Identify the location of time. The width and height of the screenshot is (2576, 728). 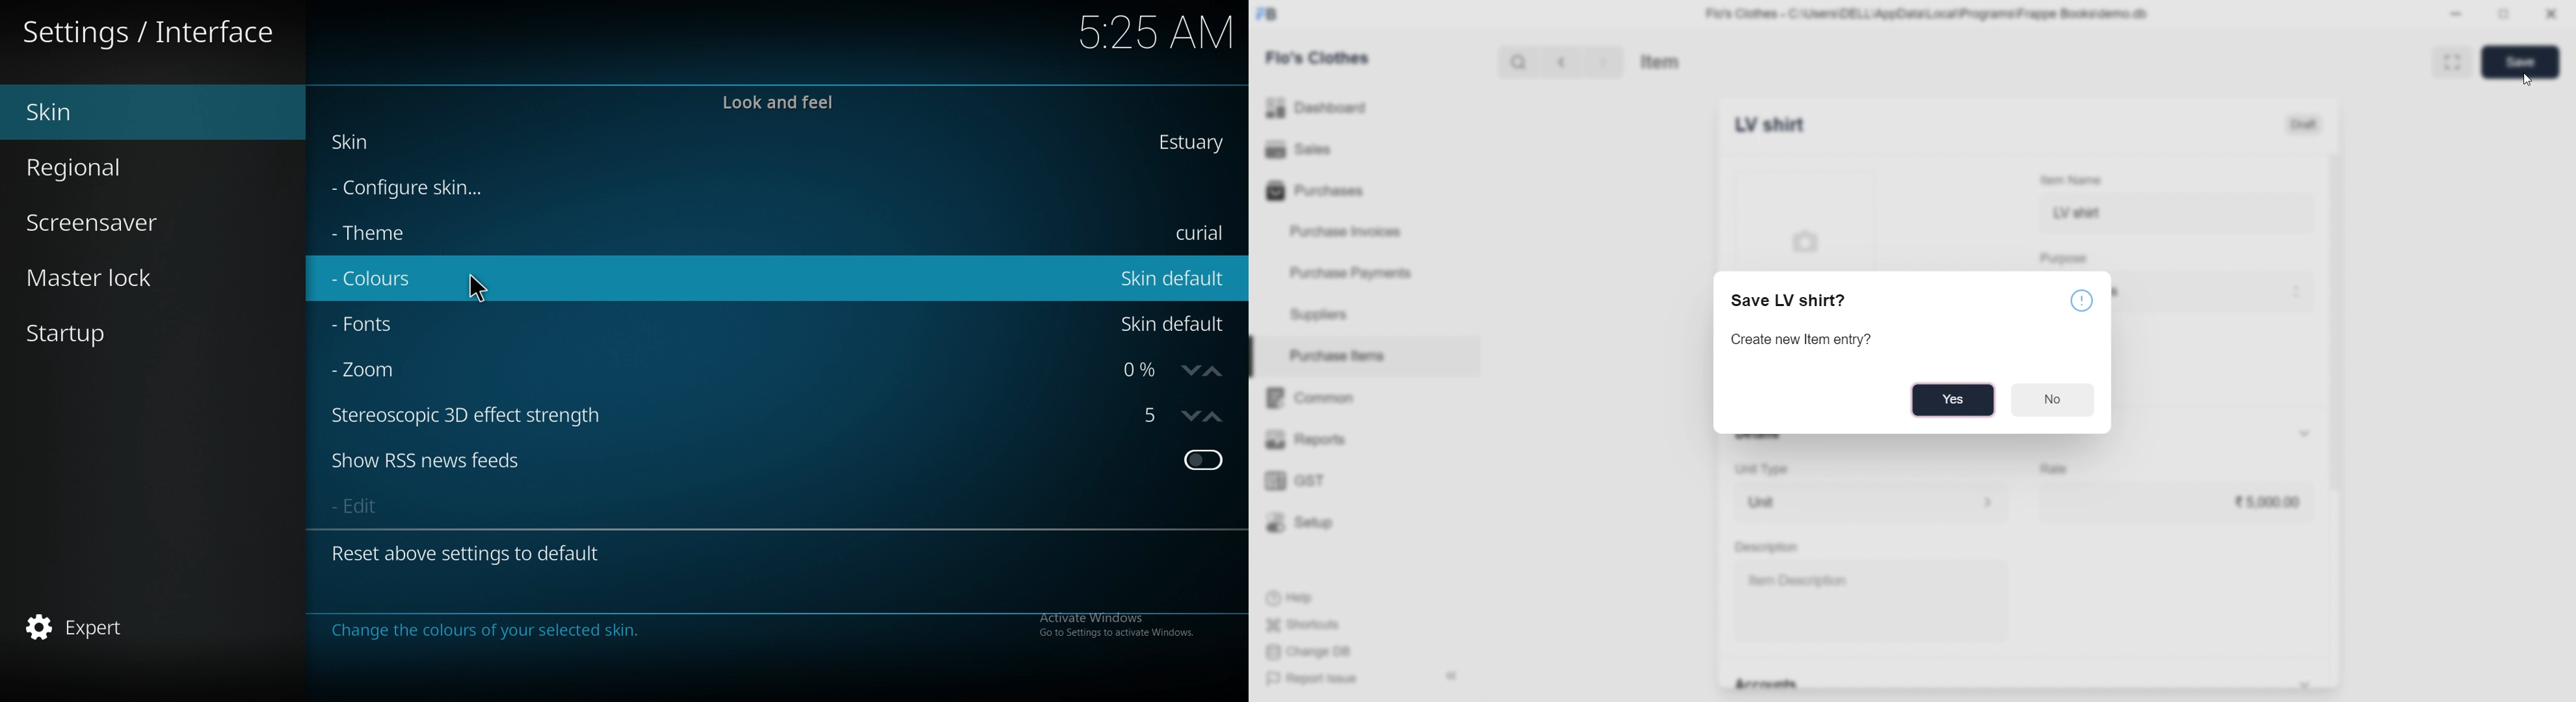
(1142, 32).